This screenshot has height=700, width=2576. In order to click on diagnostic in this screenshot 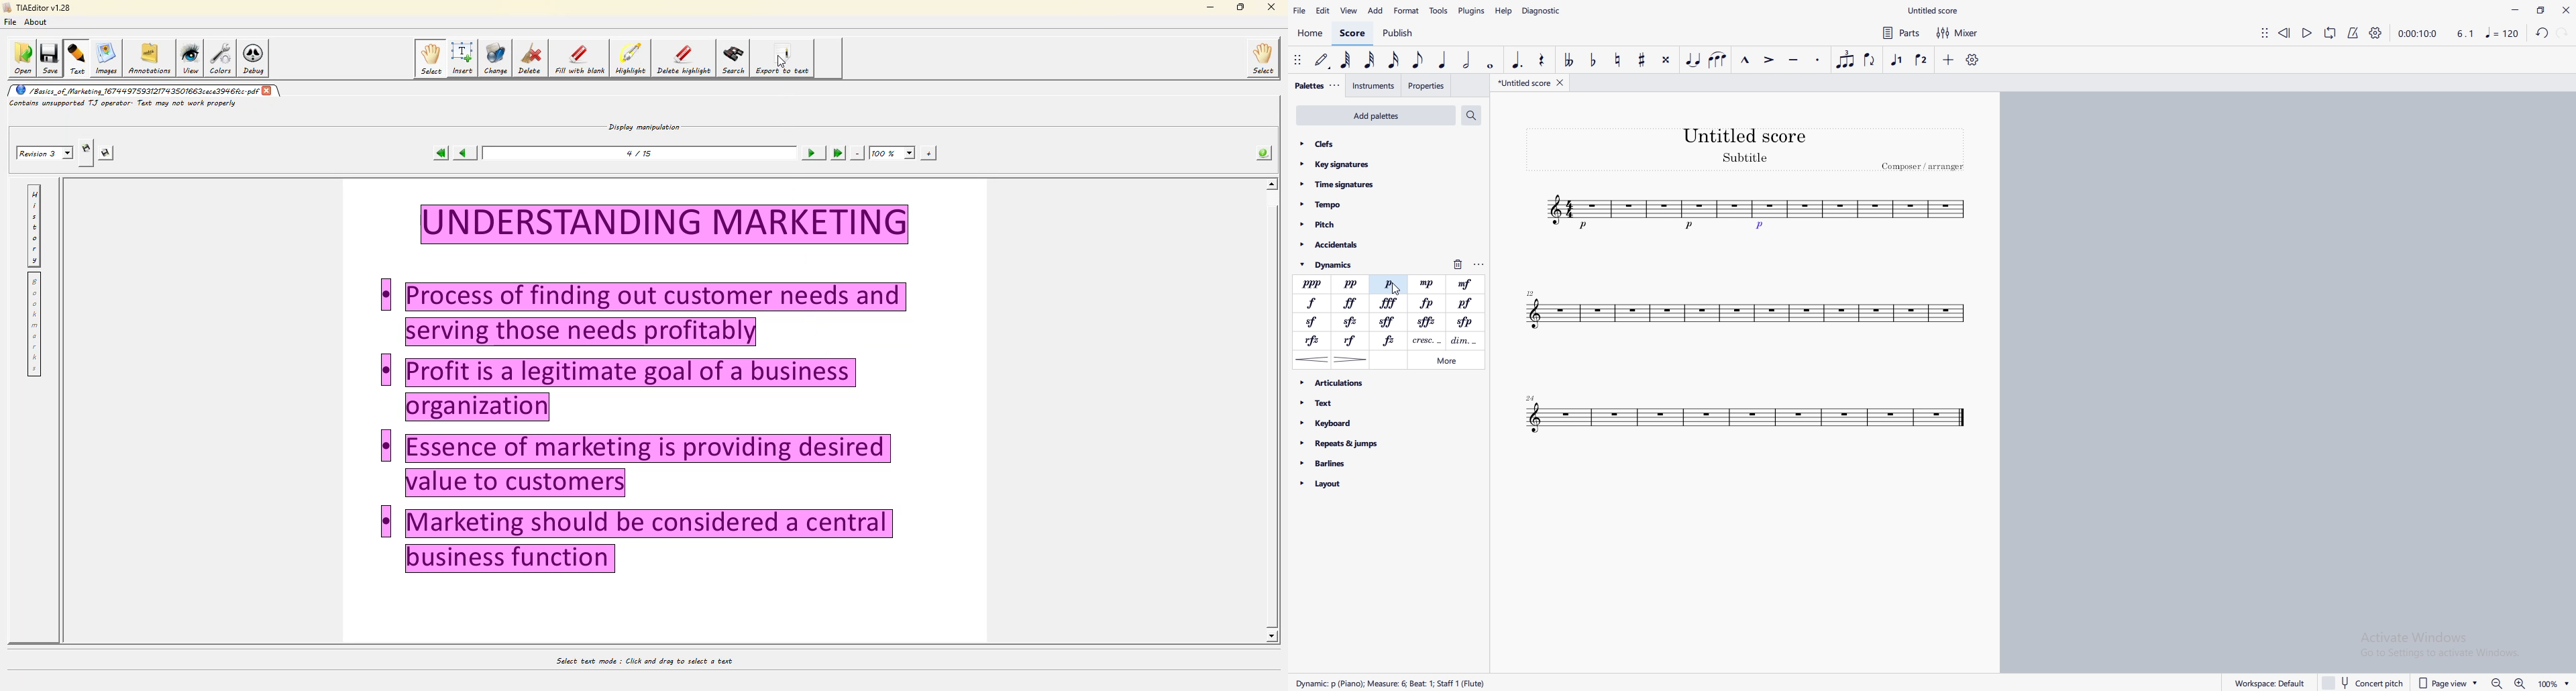, I will do `click(1544, 11)`.